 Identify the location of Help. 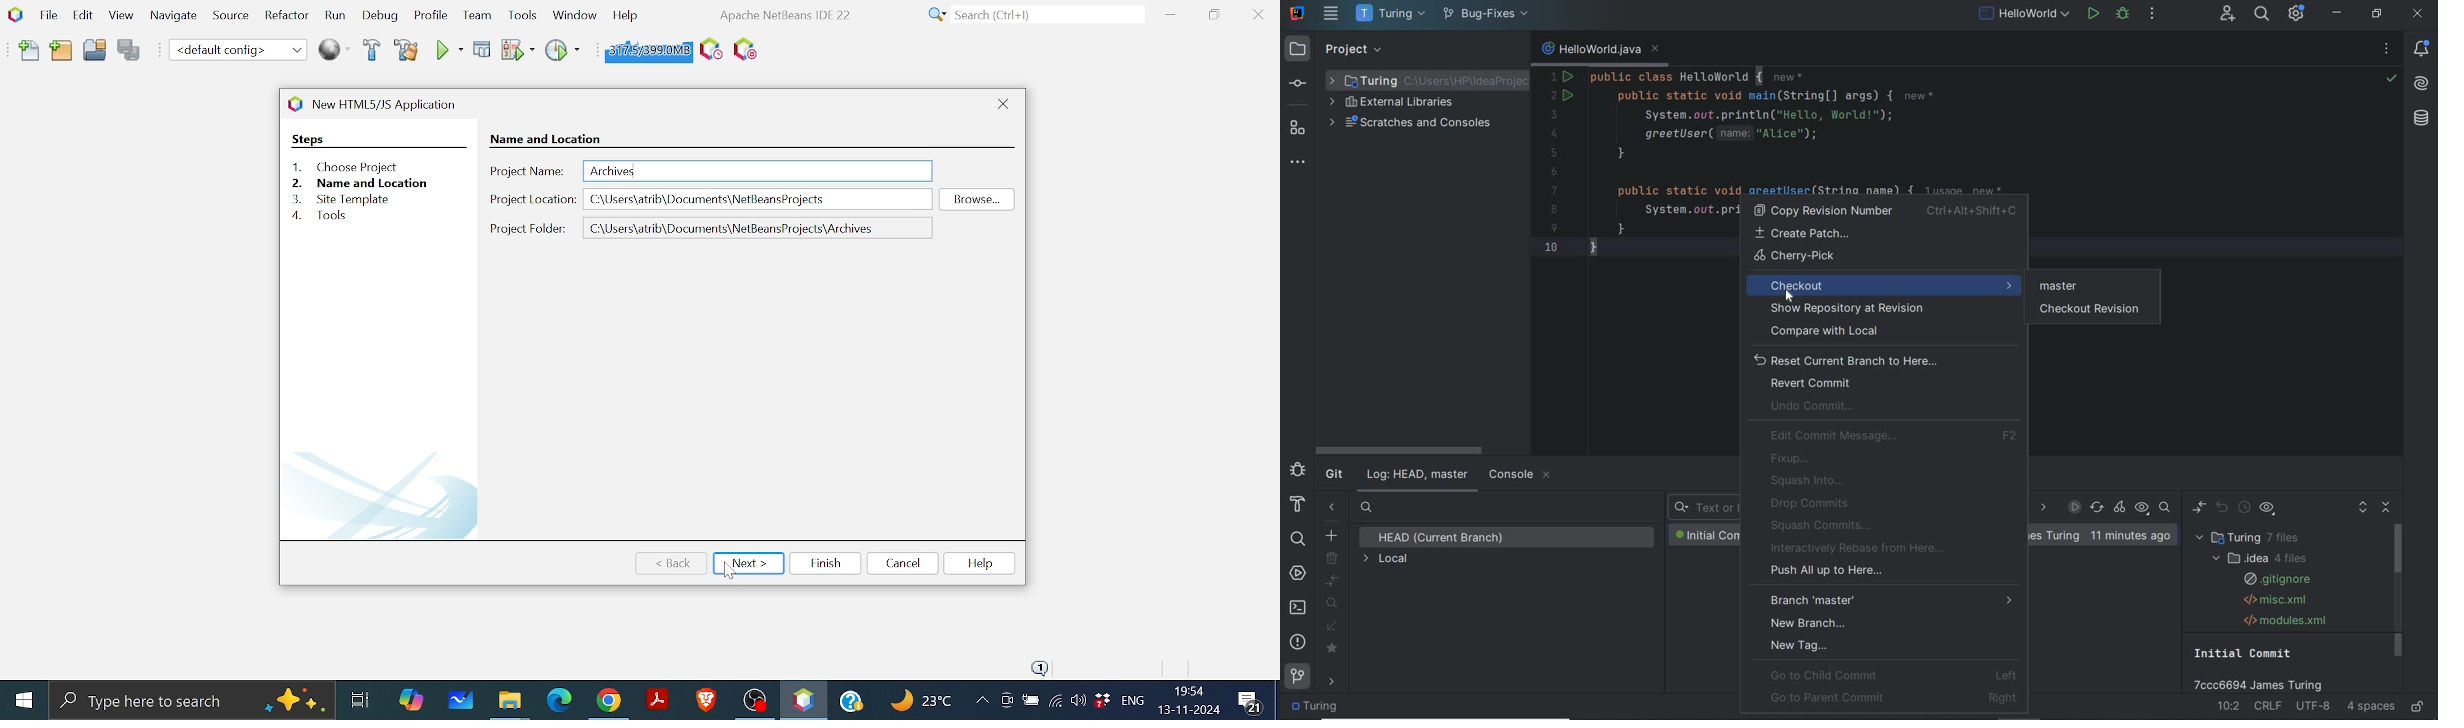
(979, 563).